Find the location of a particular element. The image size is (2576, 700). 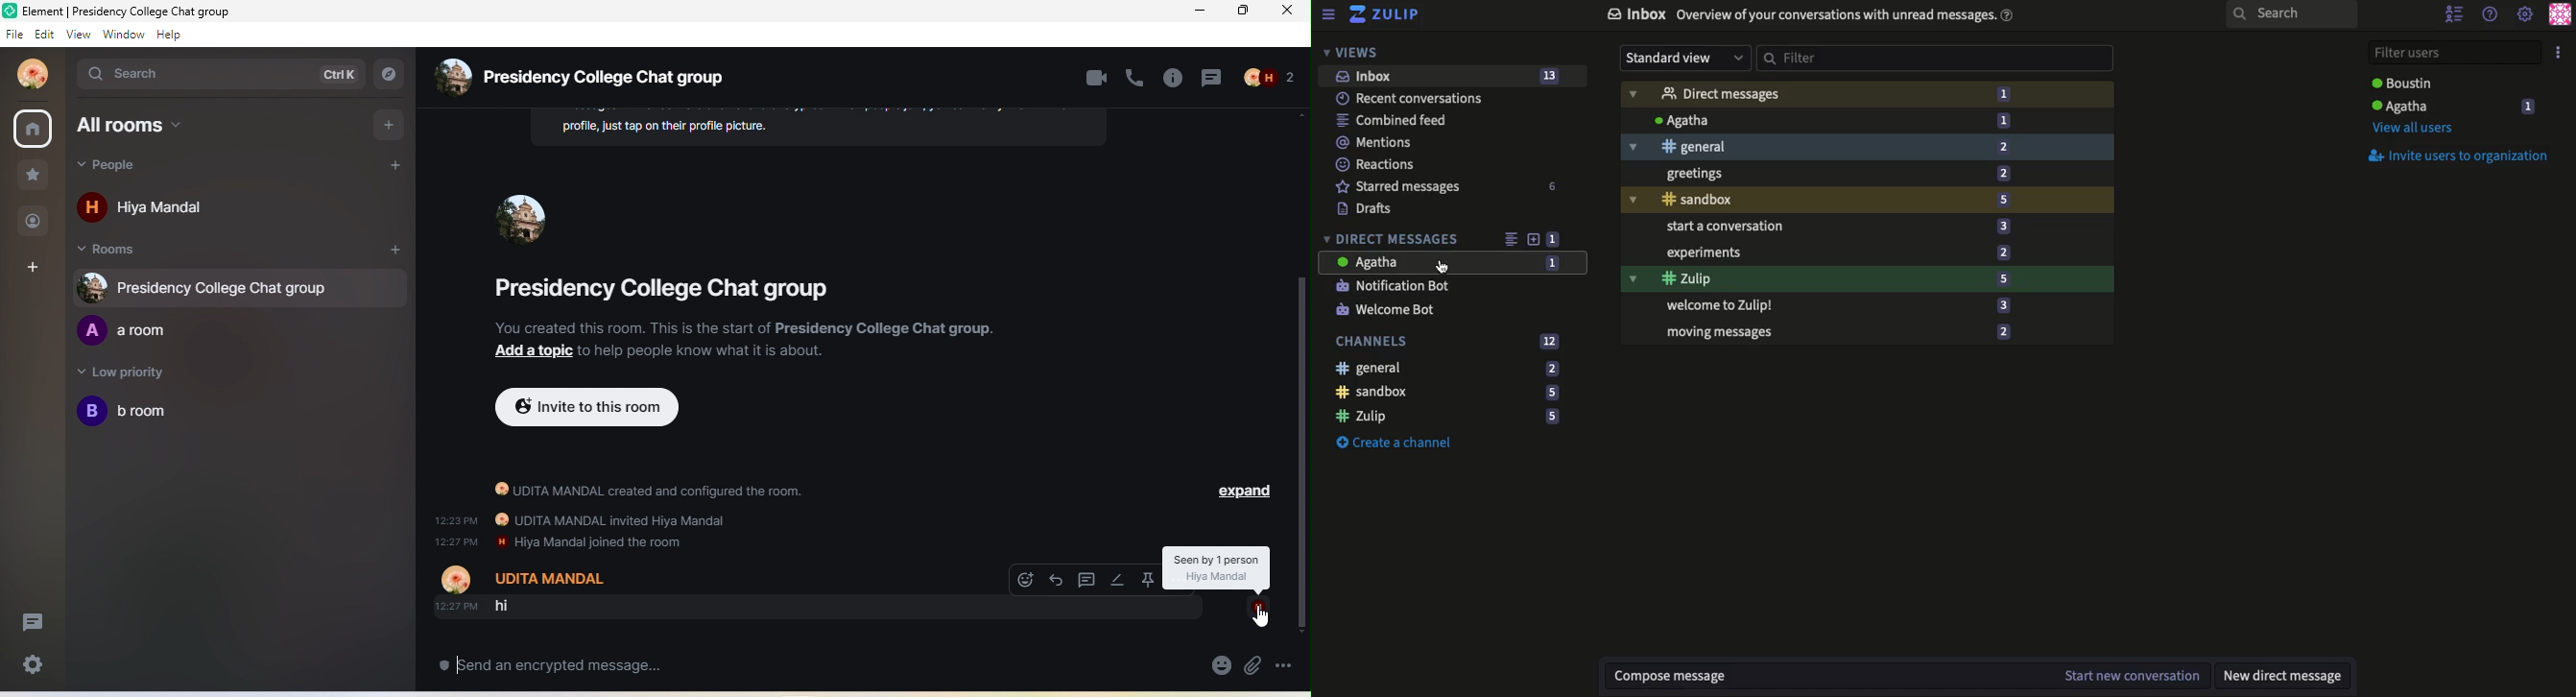

pin is located at coordinates (1148, 577).